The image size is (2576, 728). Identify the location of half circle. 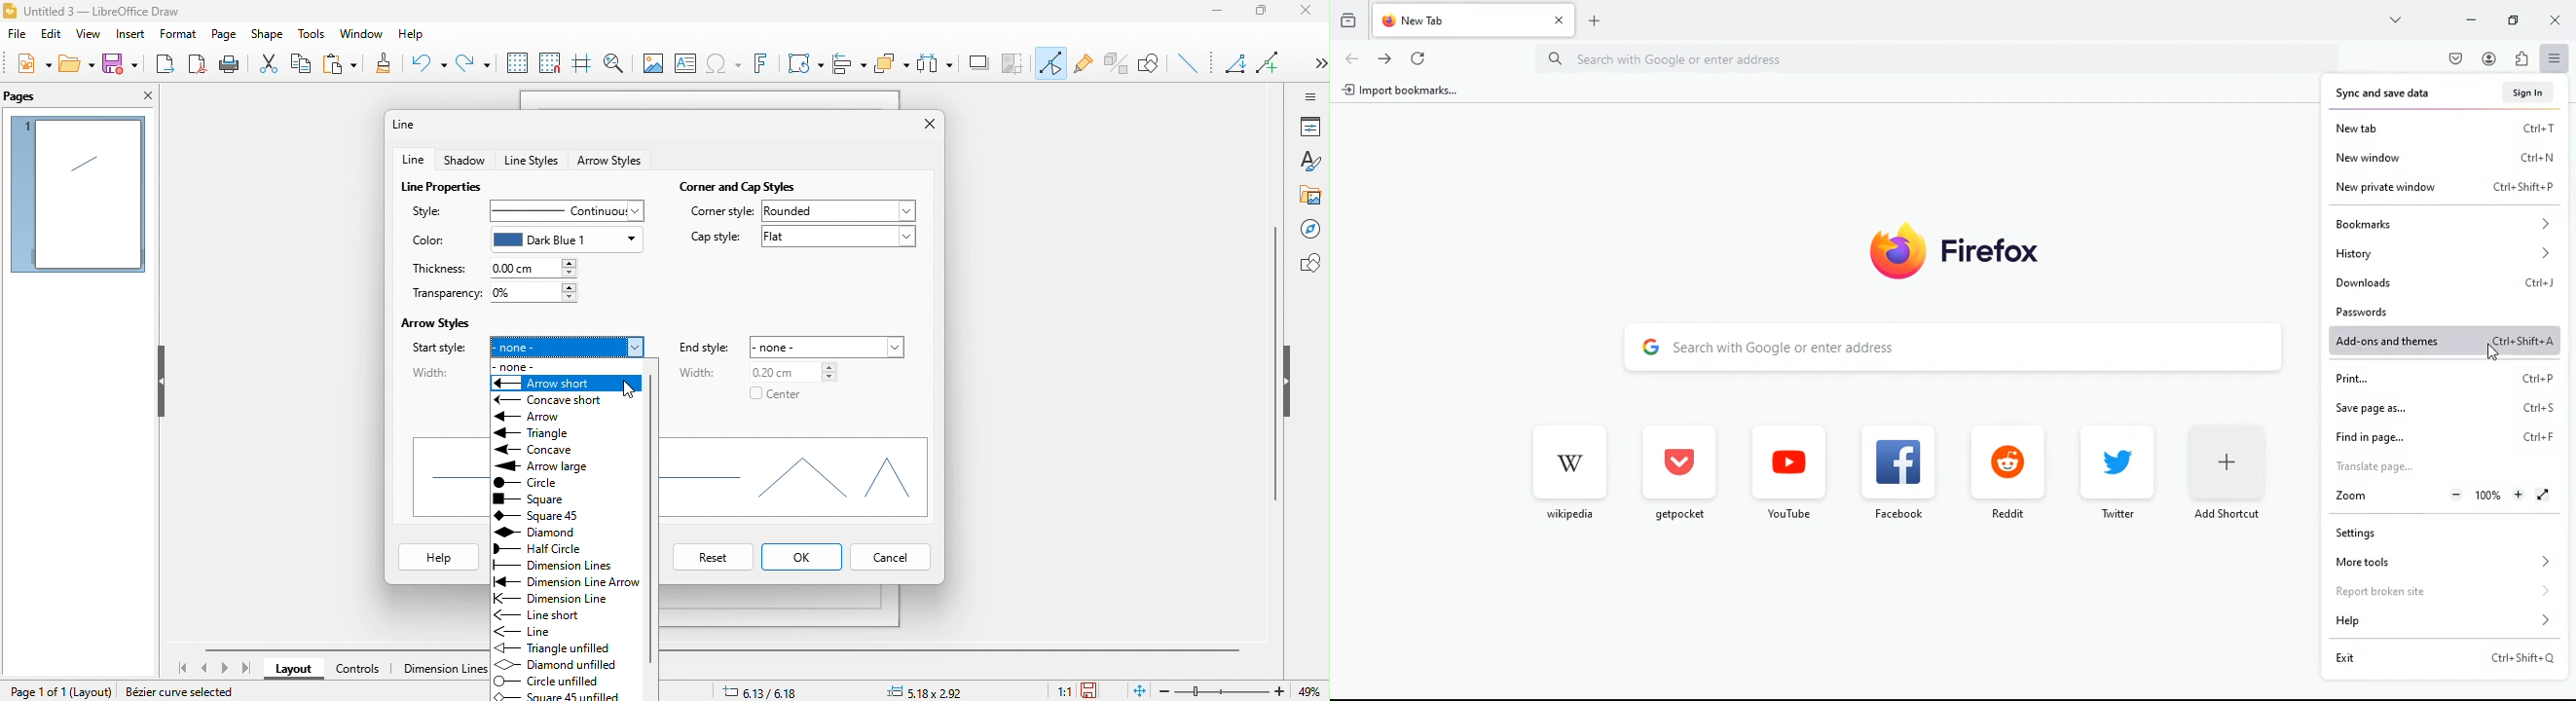
(564, 549).